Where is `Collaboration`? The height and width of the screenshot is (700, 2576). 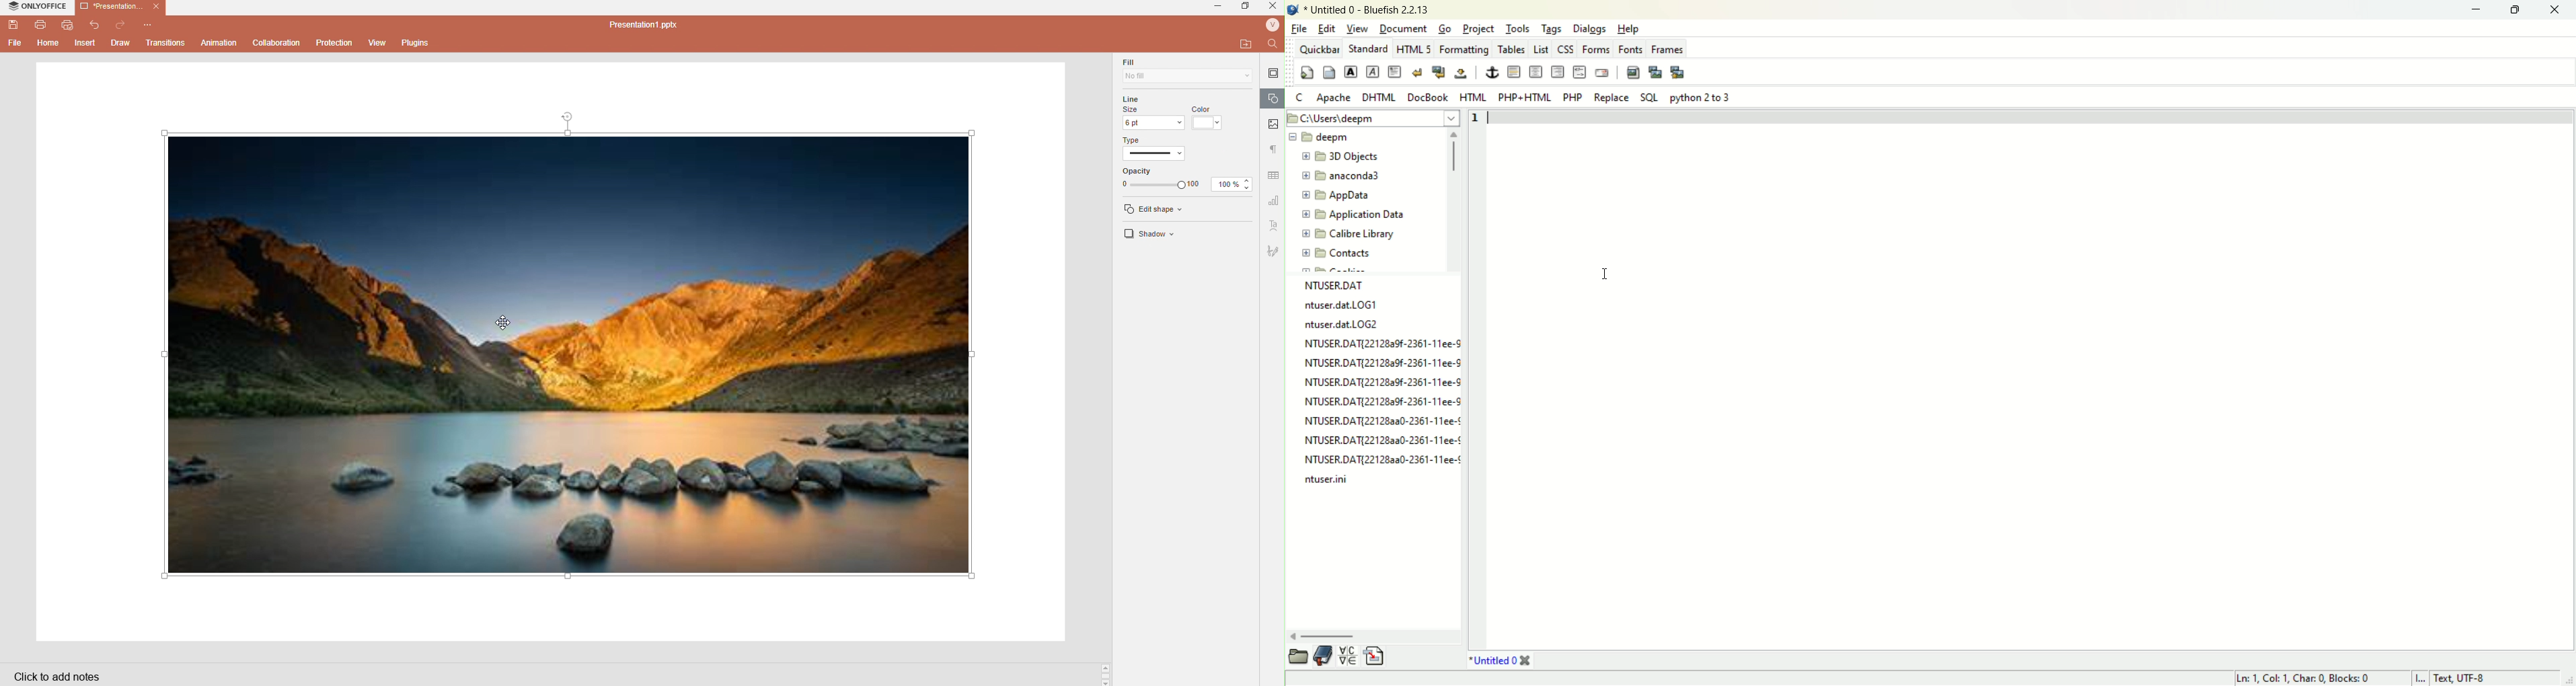 Collaboration is located at coordinates (277, 42).